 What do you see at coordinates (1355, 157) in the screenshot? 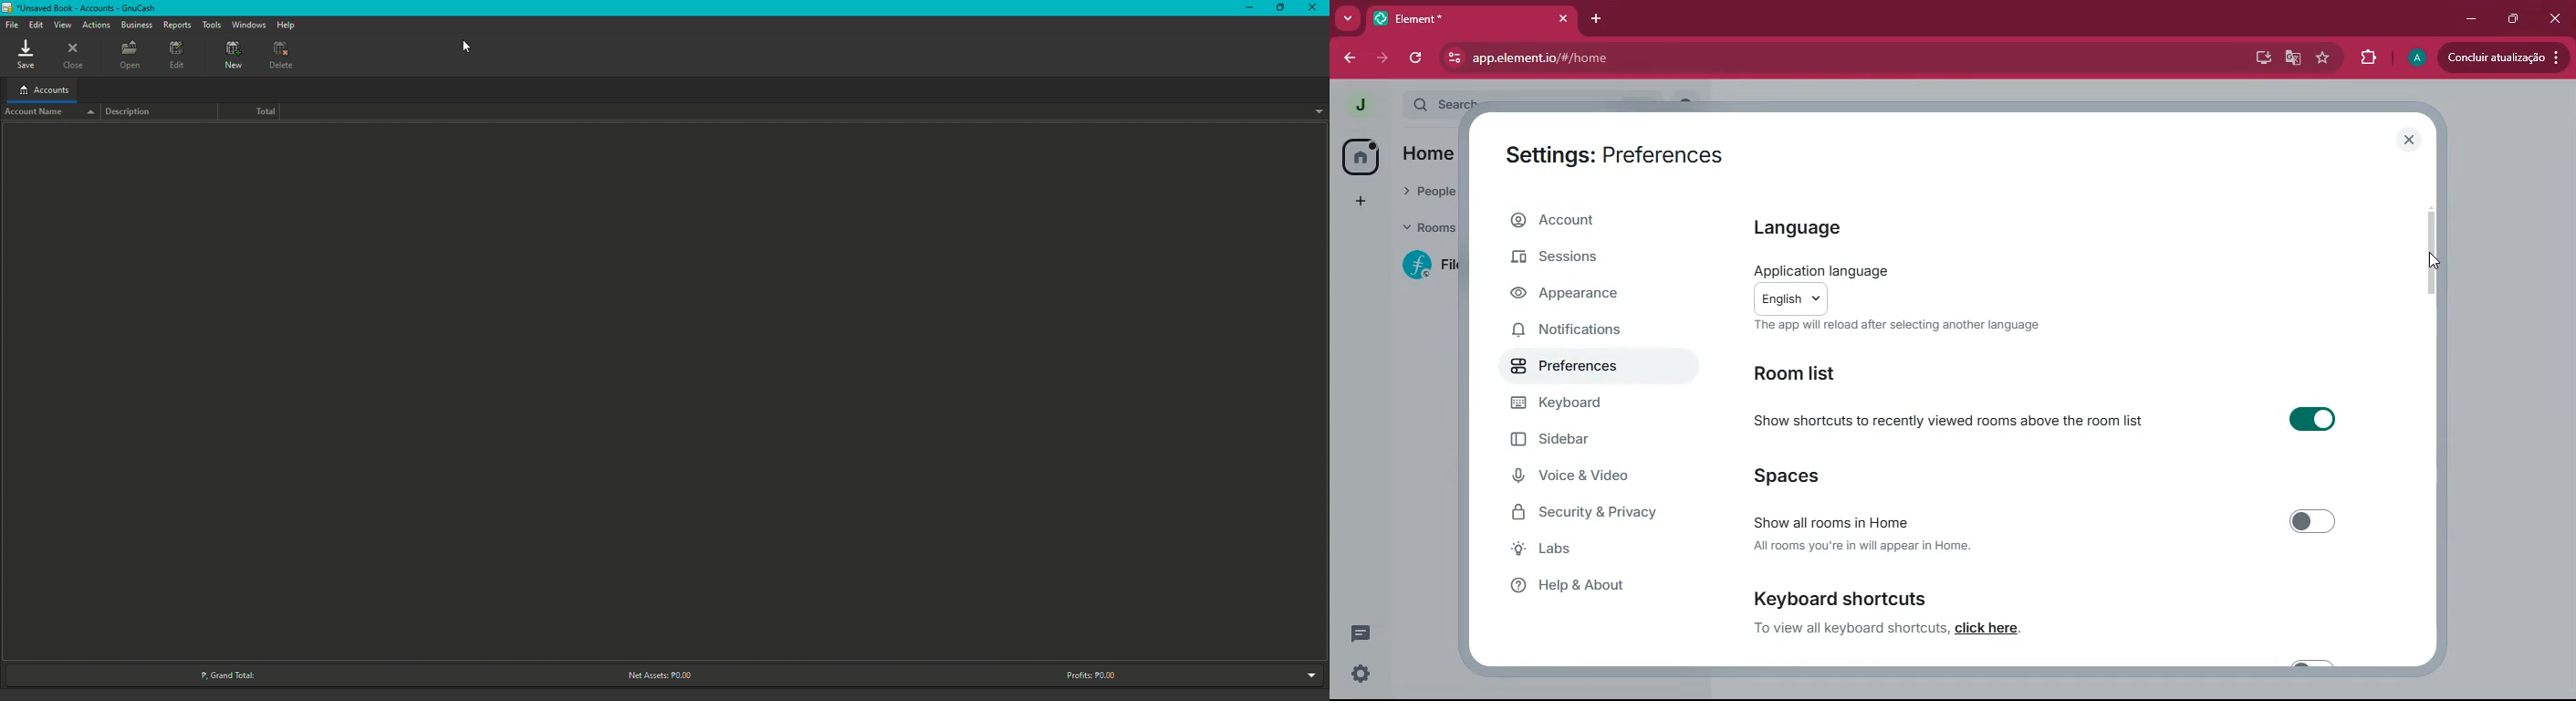
I see `home` at bounding box center [1355, 157].